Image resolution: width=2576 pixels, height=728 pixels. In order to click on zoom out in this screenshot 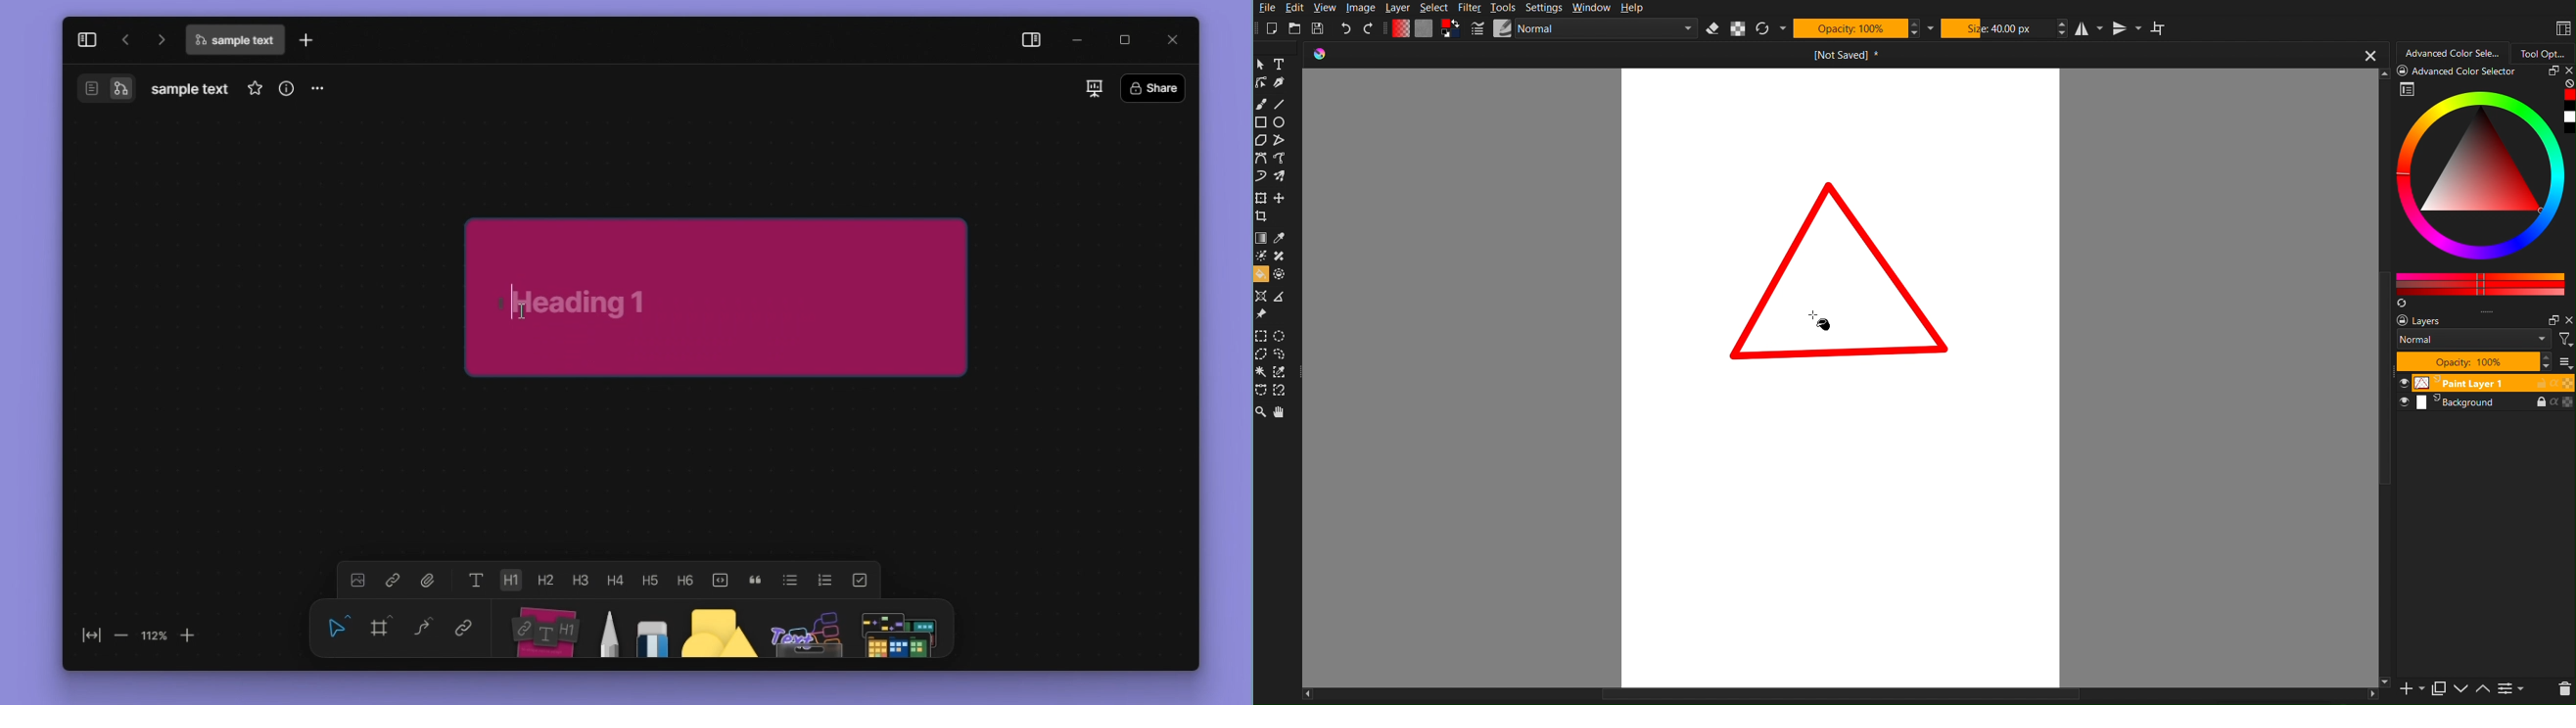, I will do `click(122, 636)`.